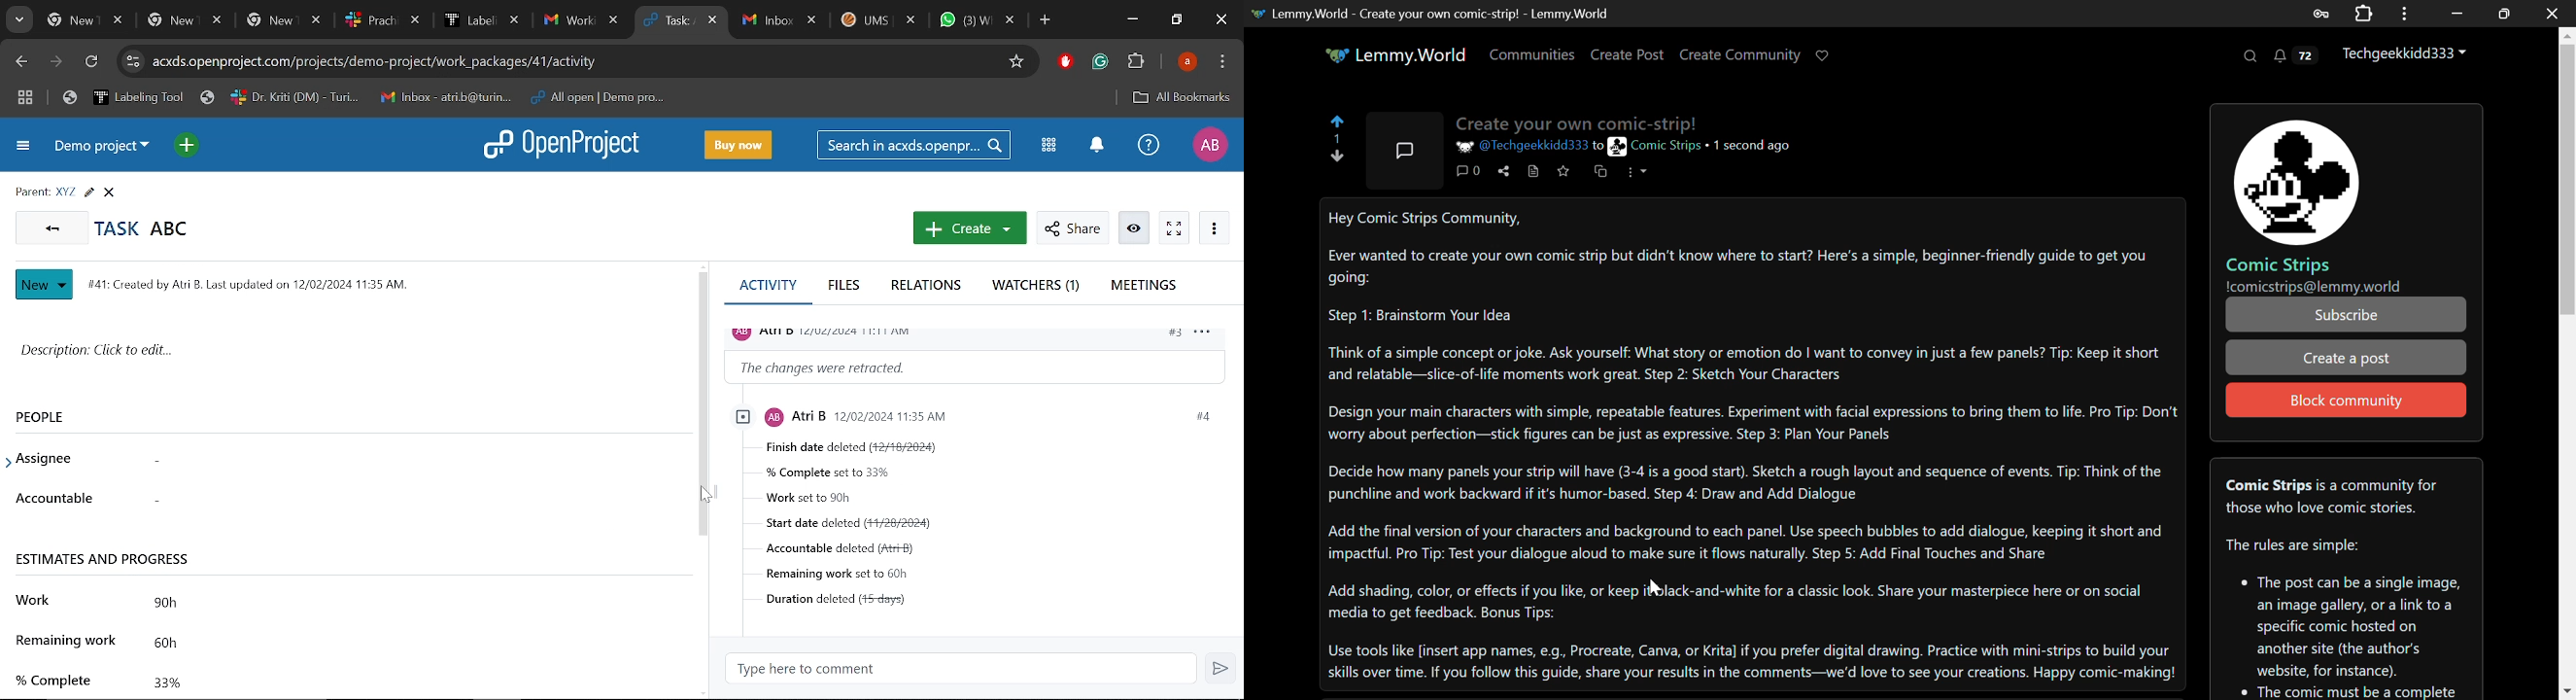 This screenshot has width=2576, height=700. I want to click on Restore Down, so click(2458, 12).